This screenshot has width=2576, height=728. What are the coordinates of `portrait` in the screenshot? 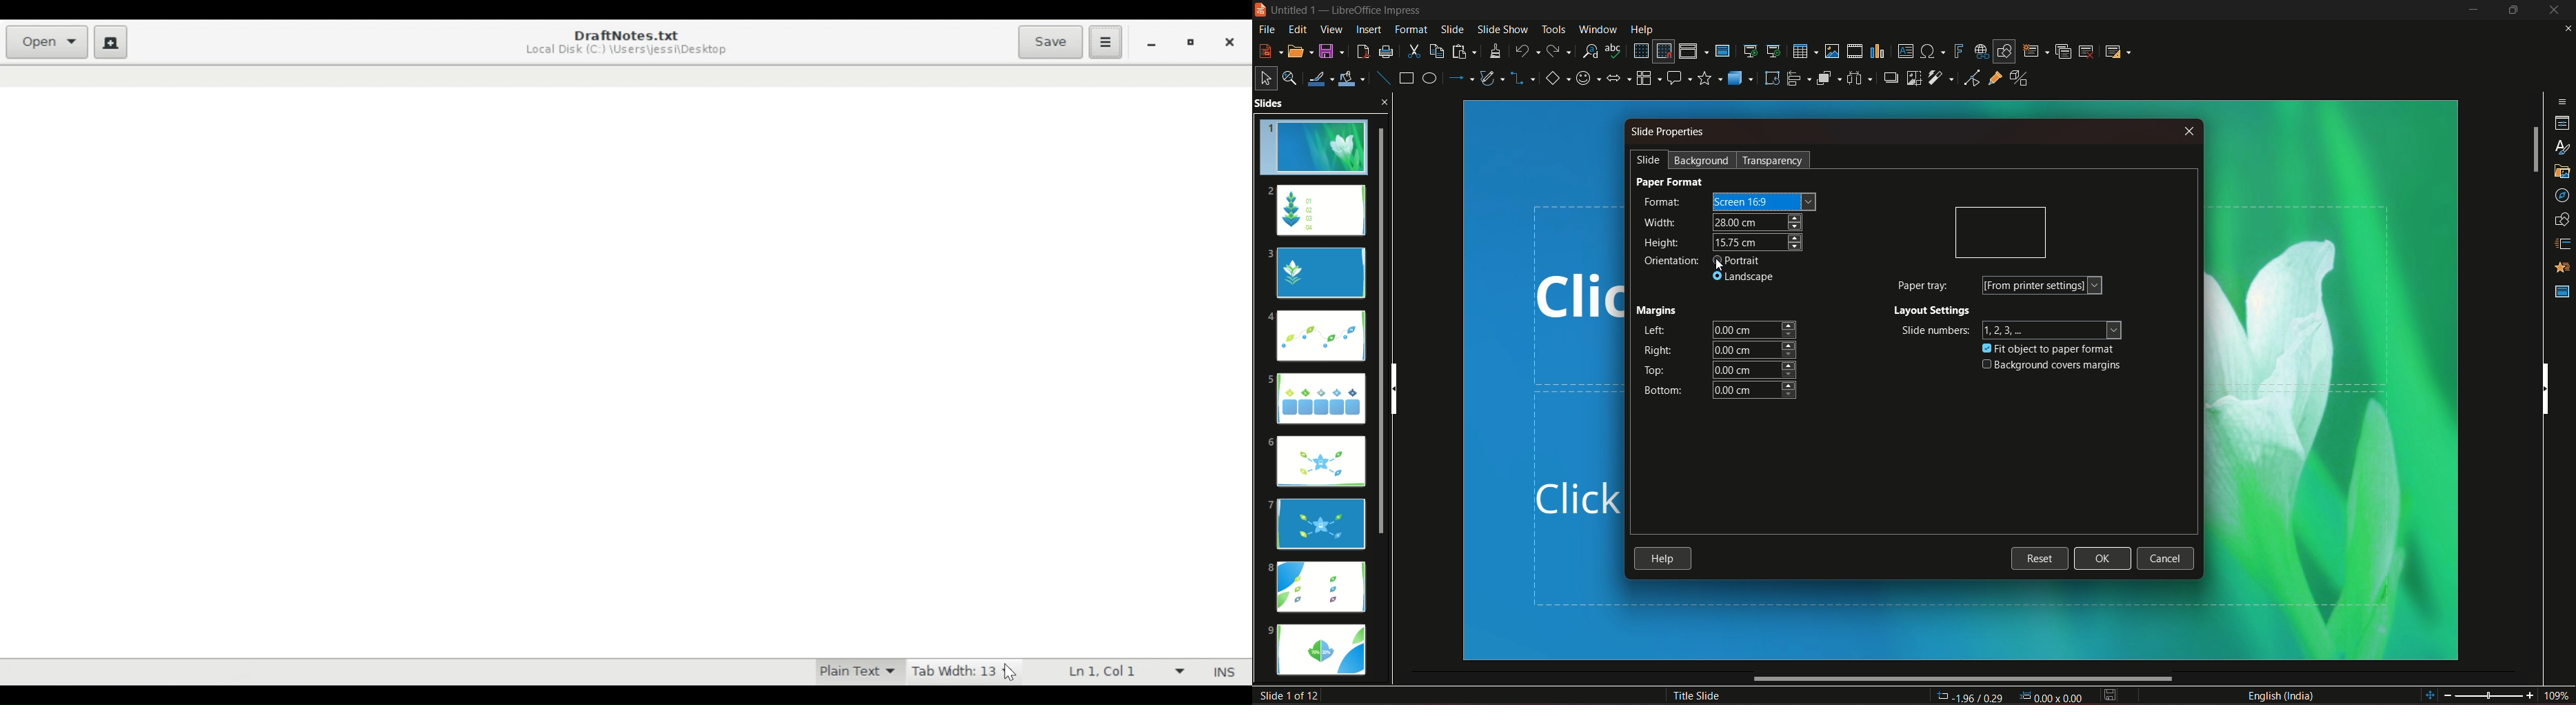 It's located at (1744, 262).